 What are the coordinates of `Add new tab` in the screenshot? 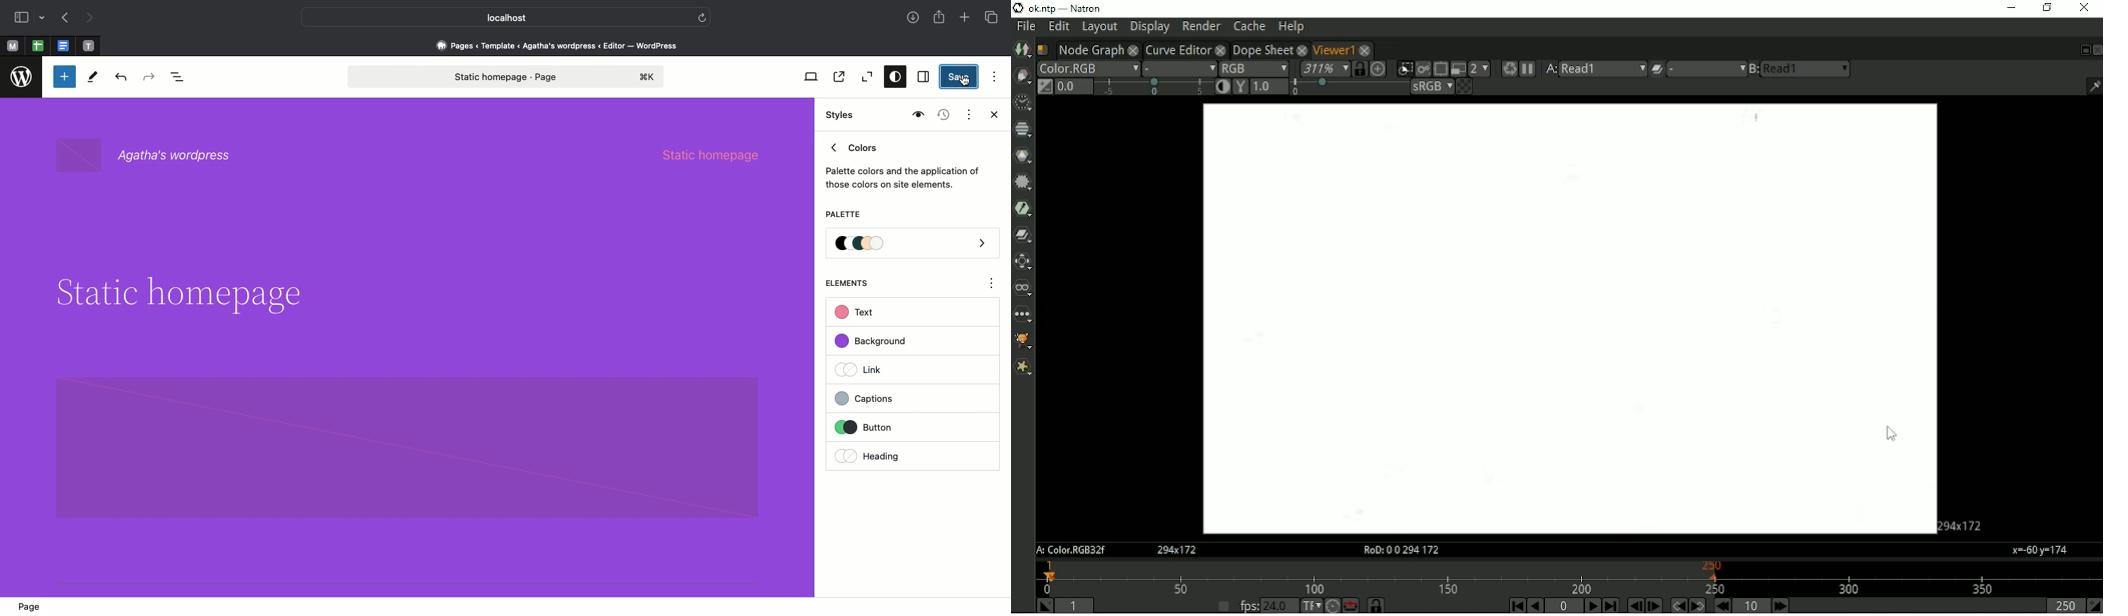 It's located at (967, 19).